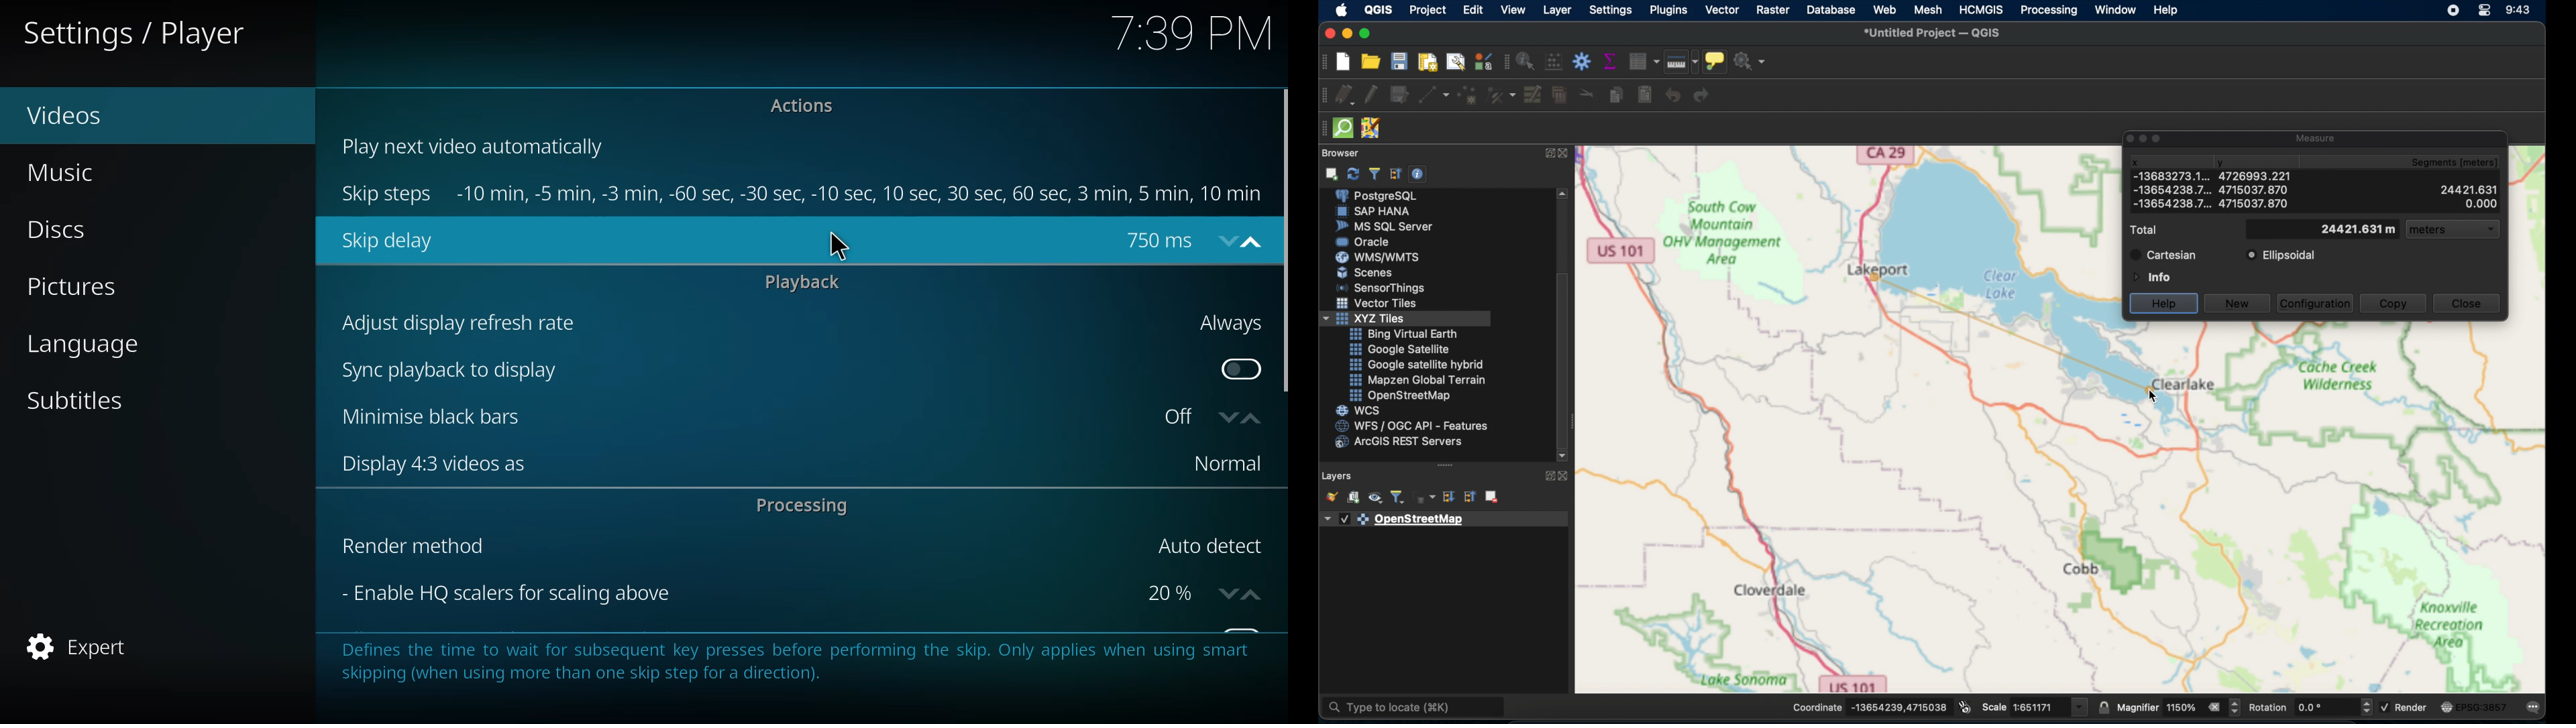 This screenshot has height=728, width=2576. What do you see at coordinates (1559, 96) in the screenshot?
I see `delete selected ` at bounding box center [1559, 96].